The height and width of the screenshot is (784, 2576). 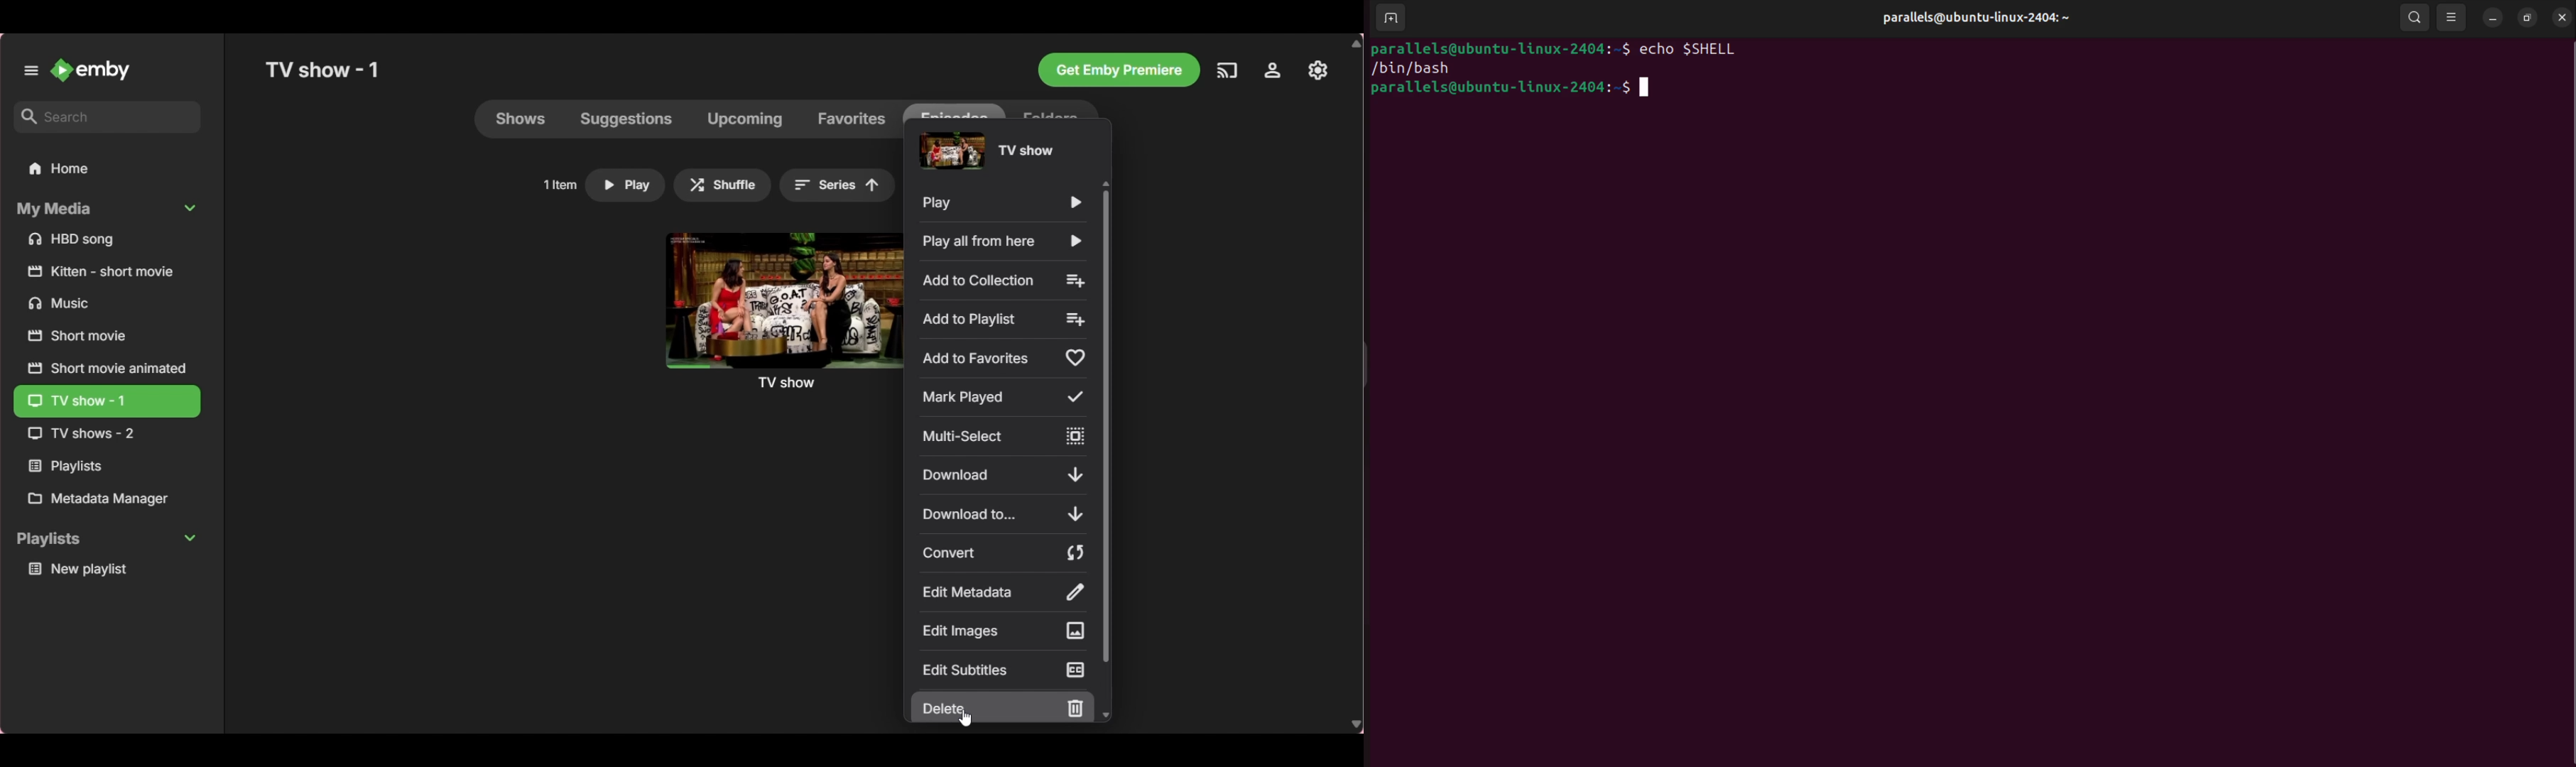 I want to click on Media under Playlists, so click(x=107, y=569).